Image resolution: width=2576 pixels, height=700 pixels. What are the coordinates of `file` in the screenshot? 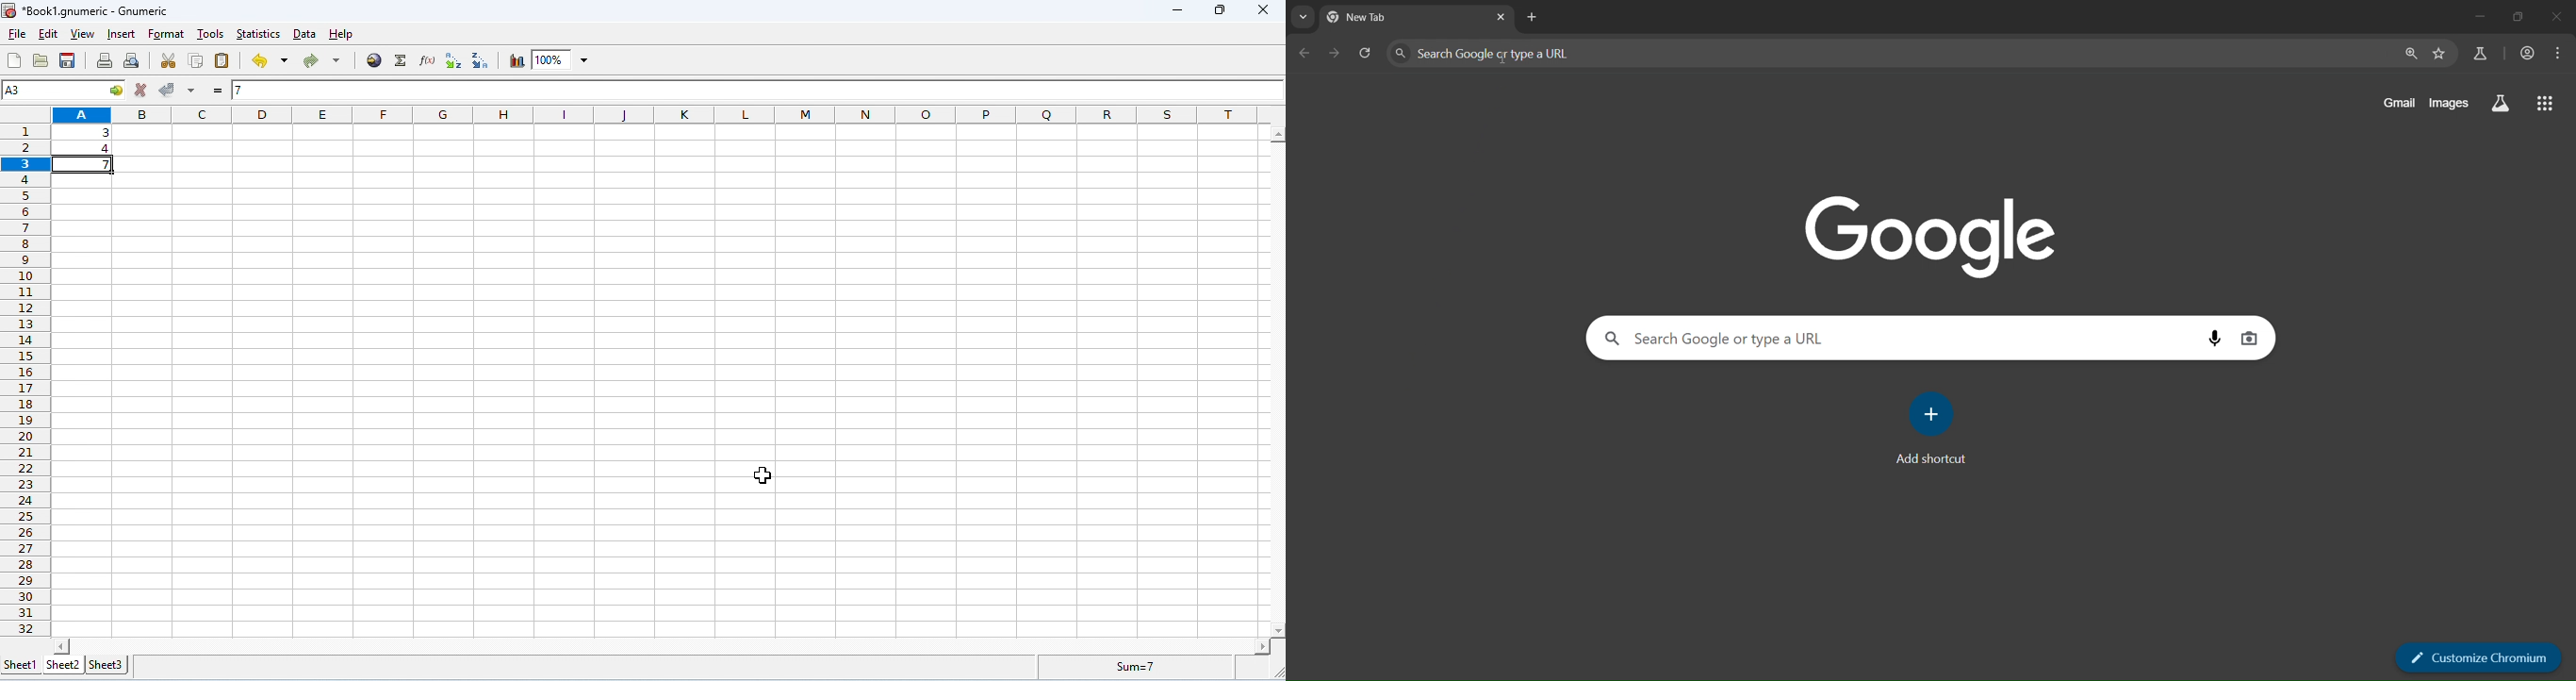 It's located at (18, 34).